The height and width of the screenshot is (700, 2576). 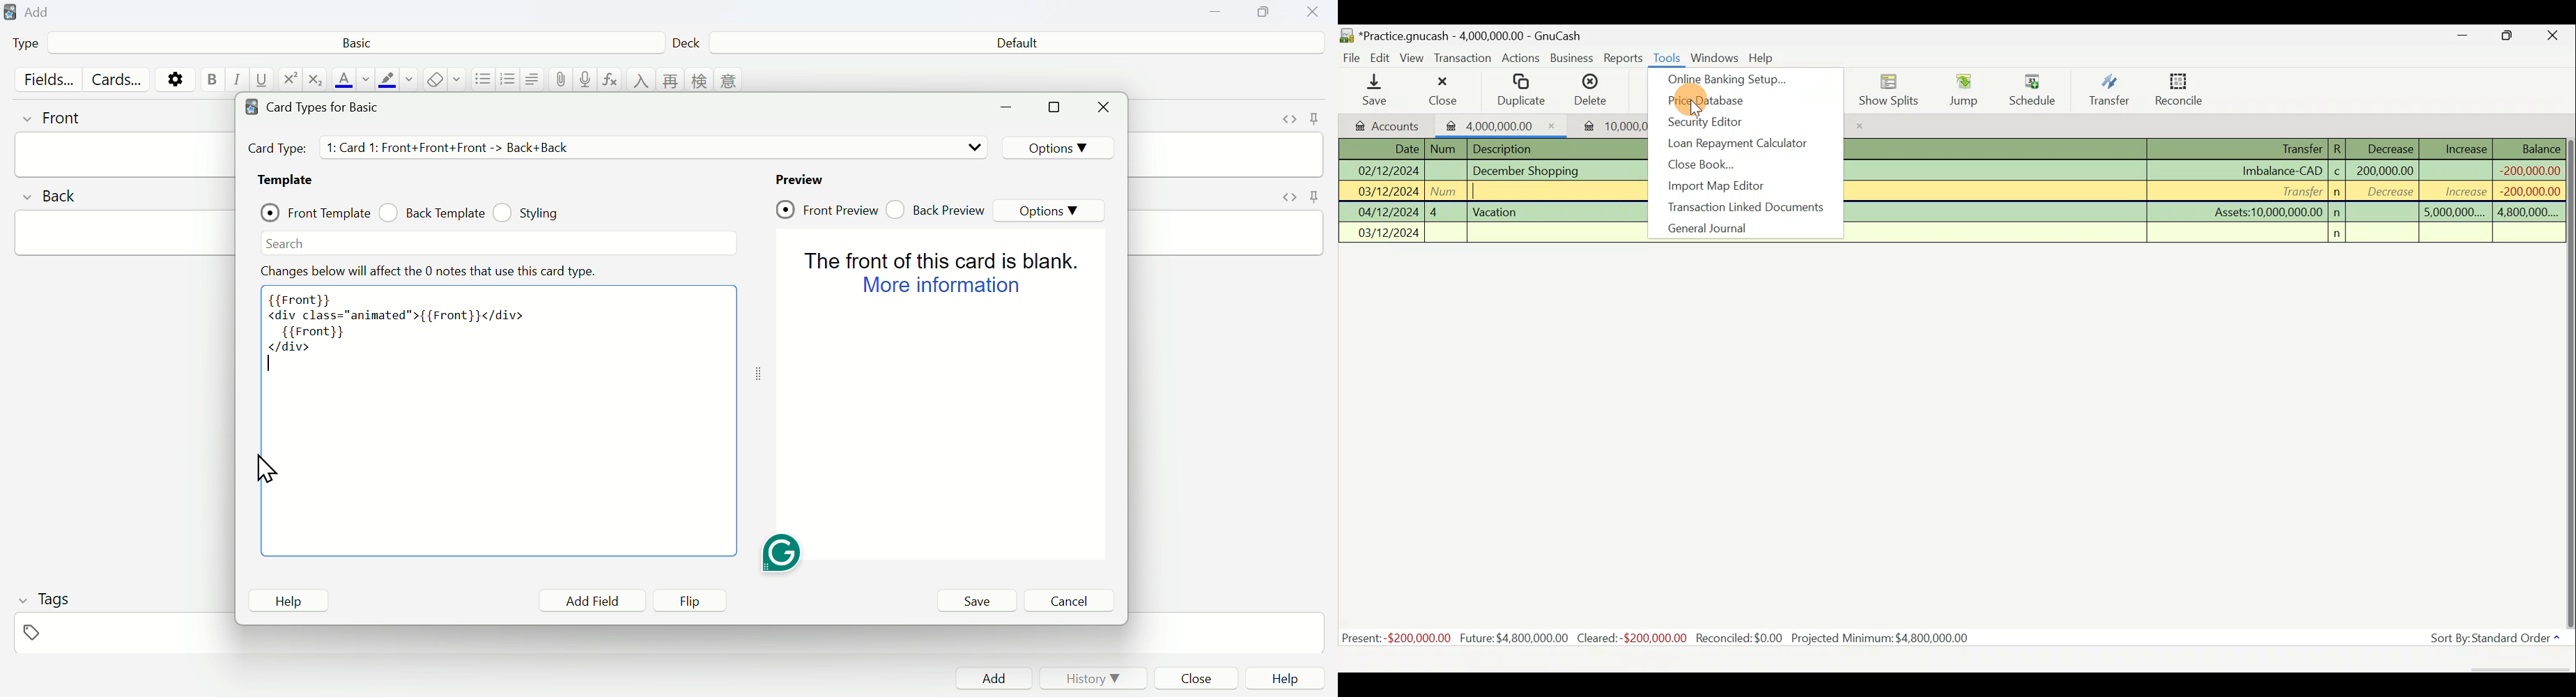 What do you see at coordinates (290, 601) in the screenshot?
I see `Help` at bounding box center [290, 601].